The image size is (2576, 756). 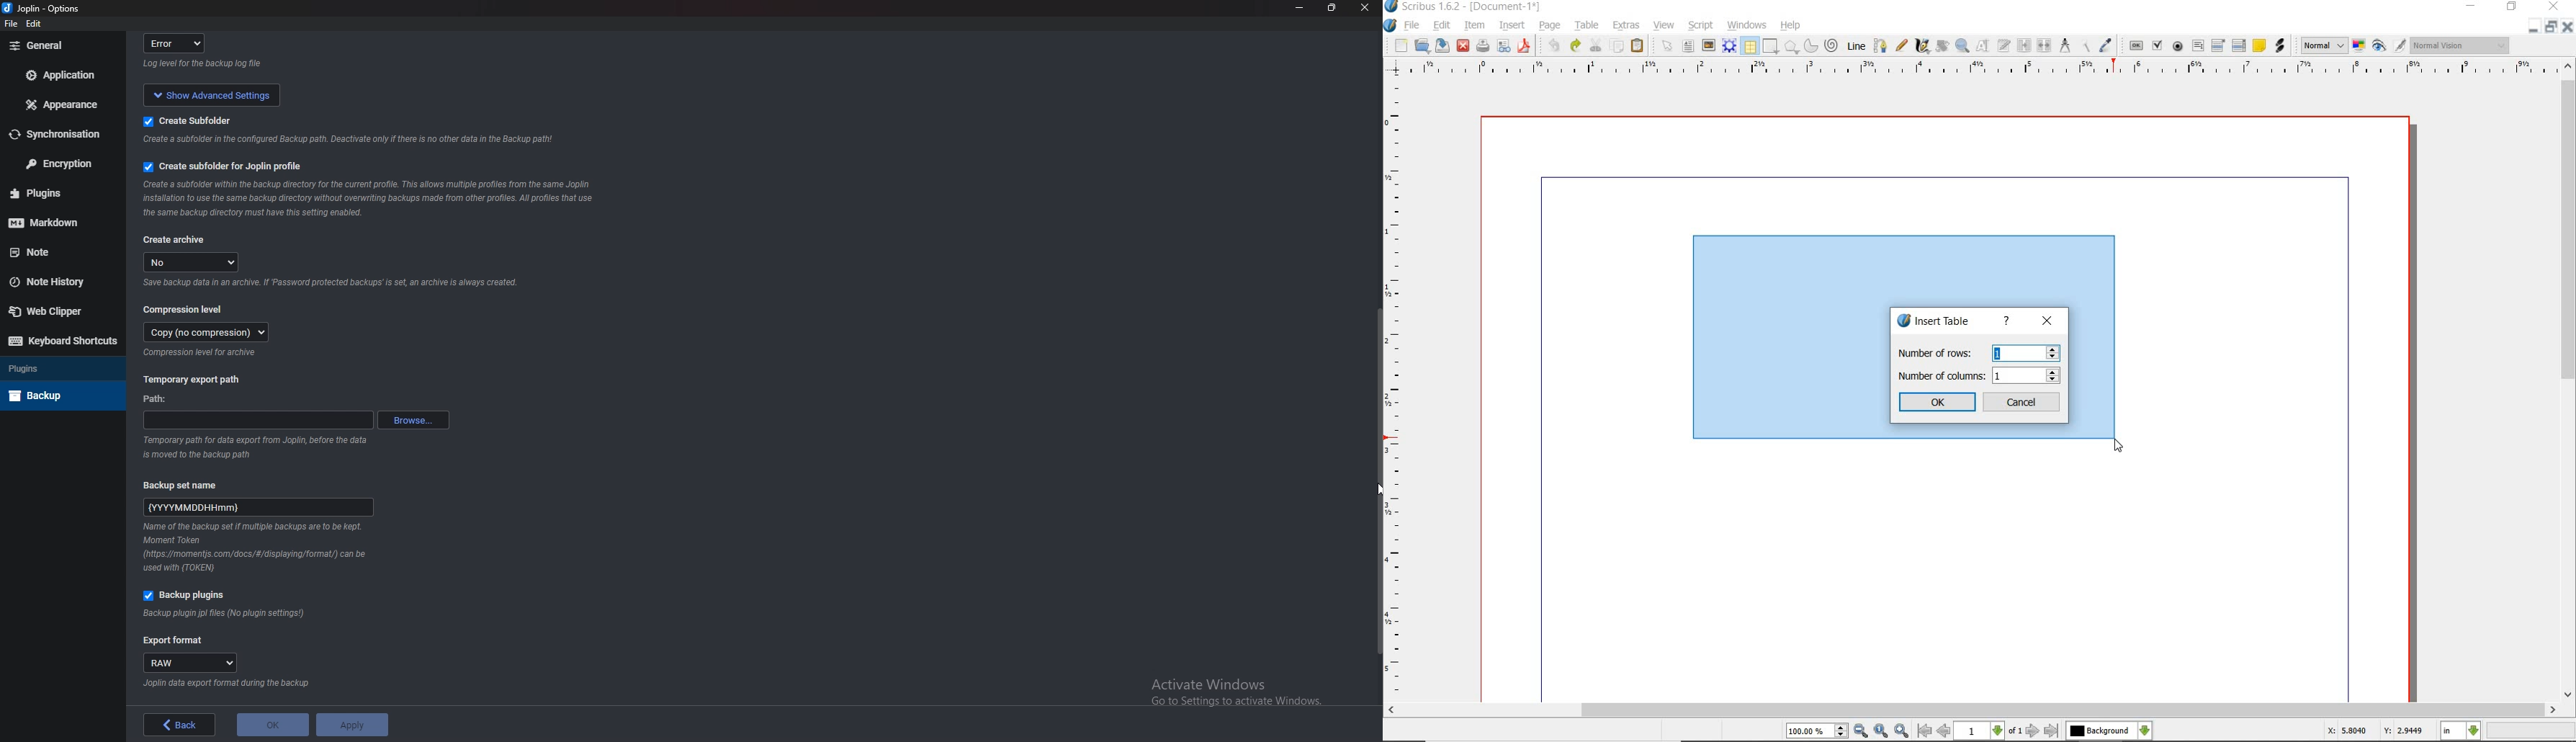 I want to click on info, so click(x=260, y=445).